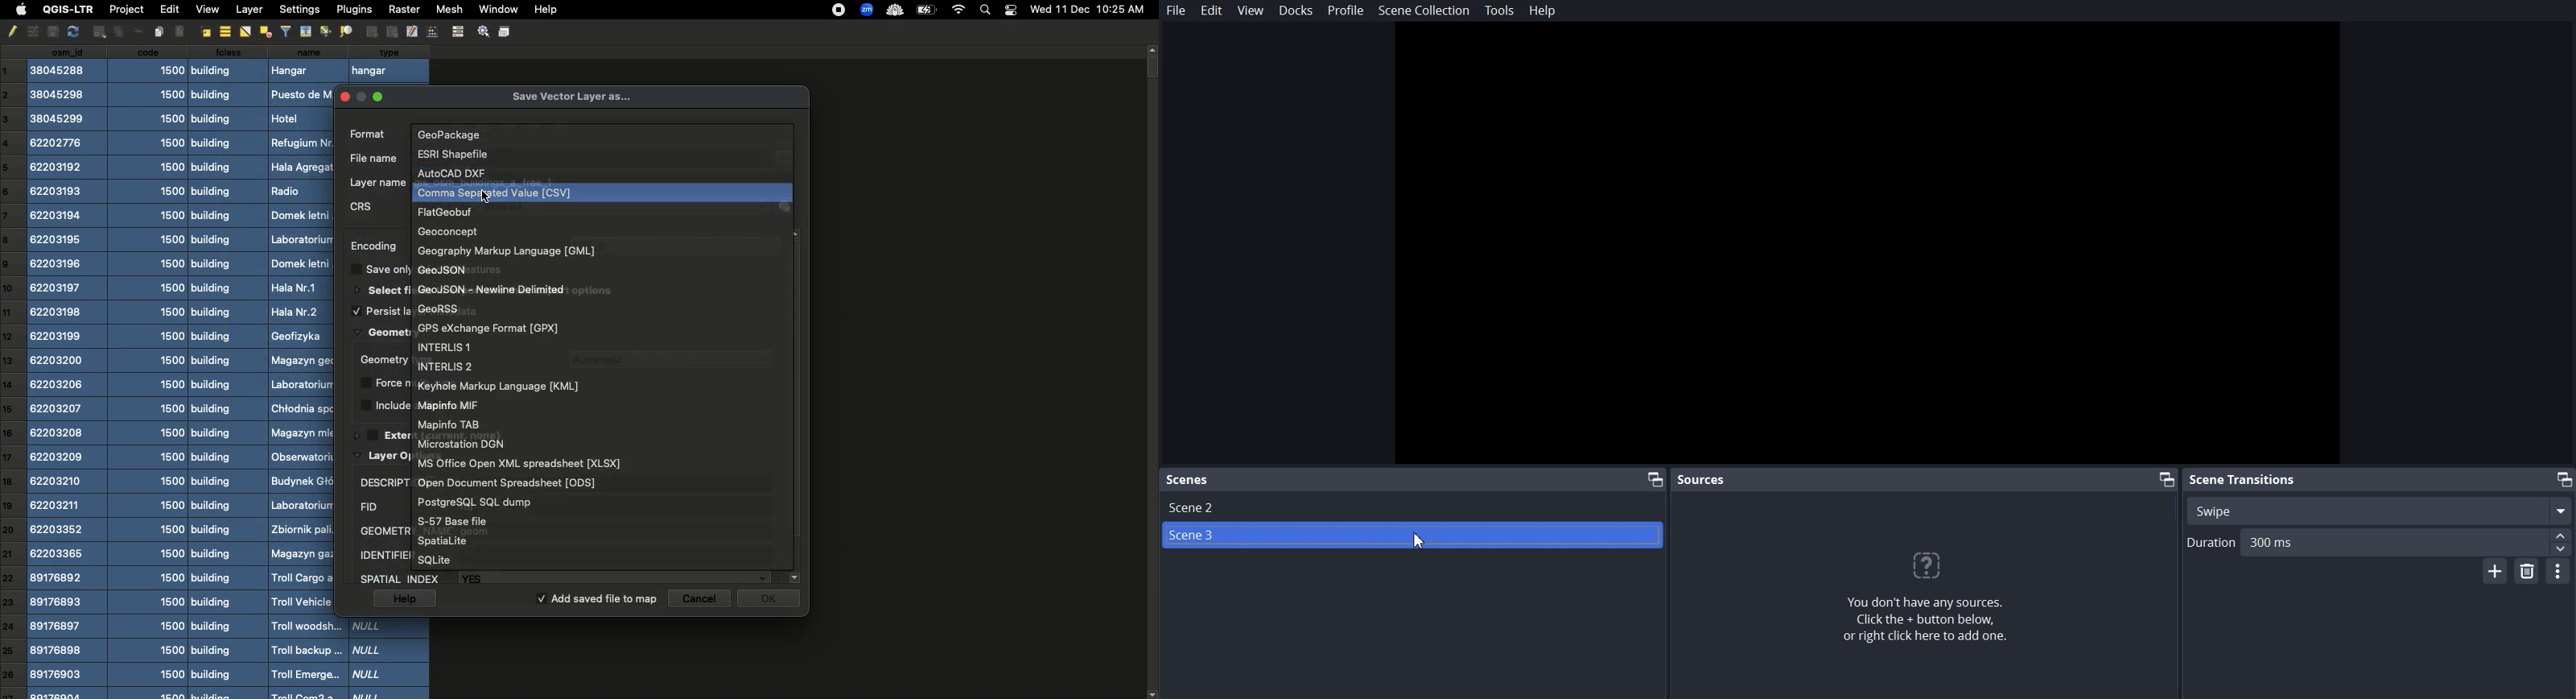  What do you see at coordinates (456, 31) in the screenshot?
I see `control bar` at bounding box center [456, 31].